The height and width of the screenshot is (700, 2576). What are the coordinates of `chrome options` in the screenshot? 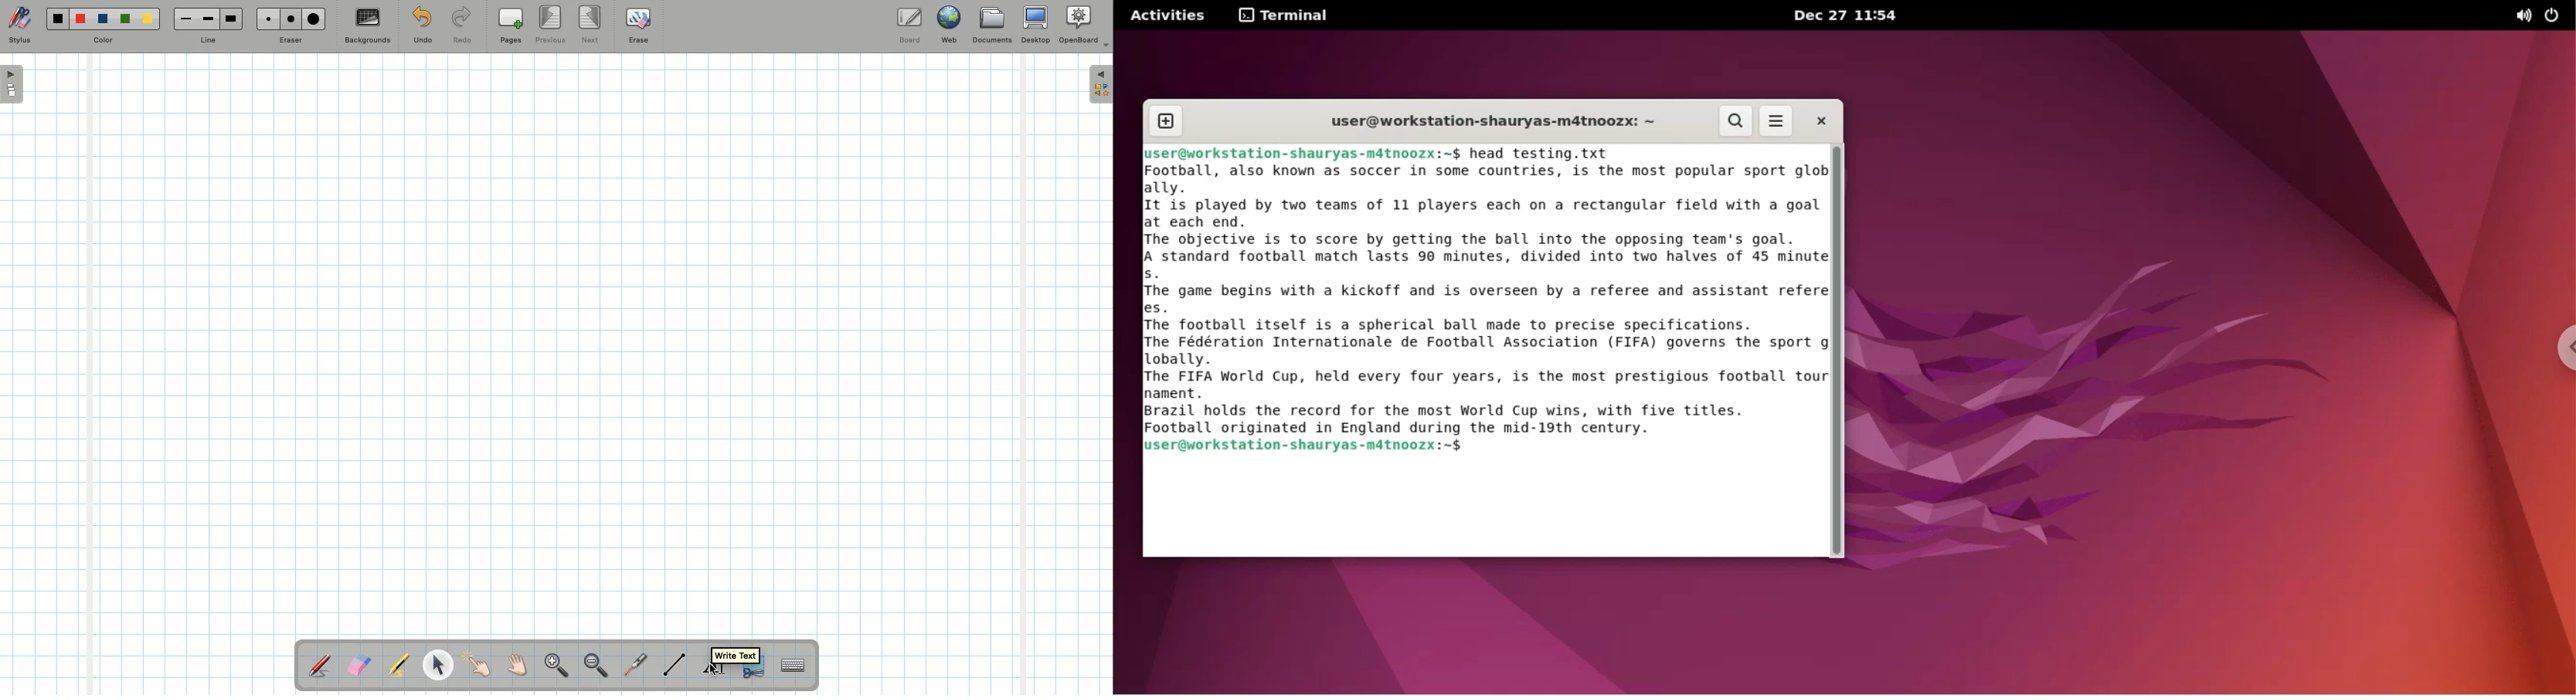 It's located at (2563, 348).